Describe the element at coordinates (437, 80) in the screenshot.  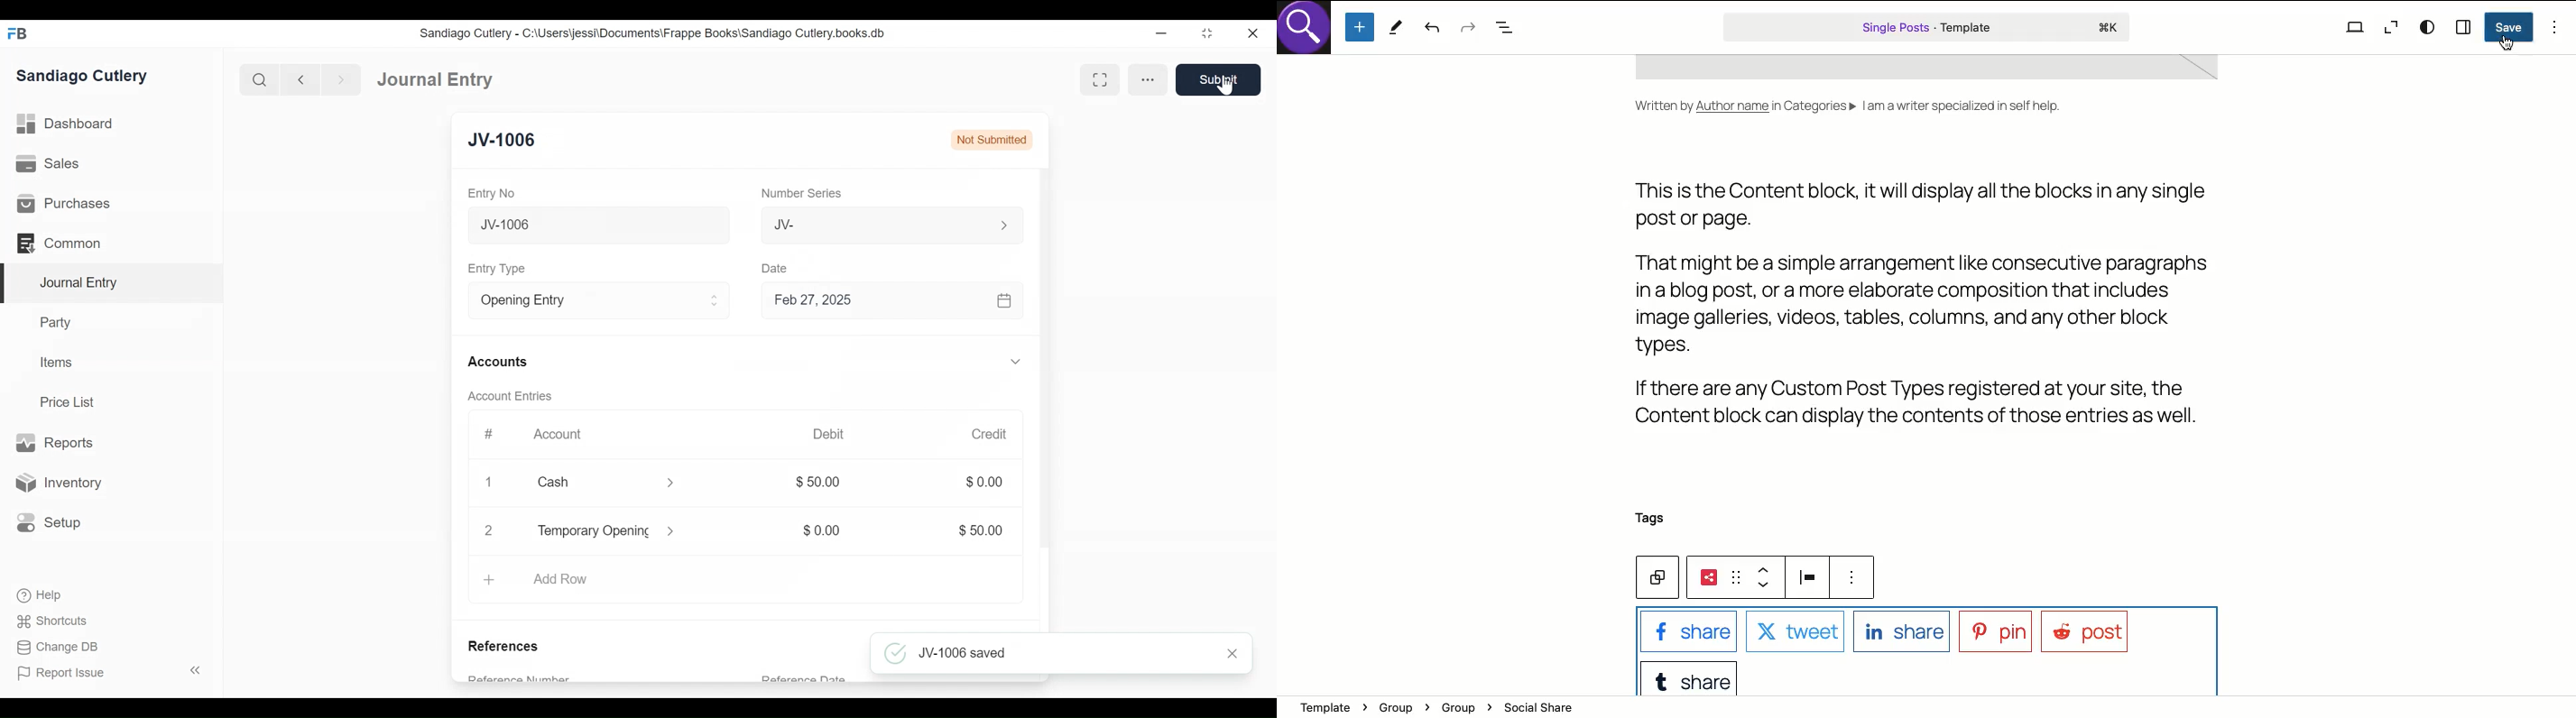
I see `Journal Entry` at that location.